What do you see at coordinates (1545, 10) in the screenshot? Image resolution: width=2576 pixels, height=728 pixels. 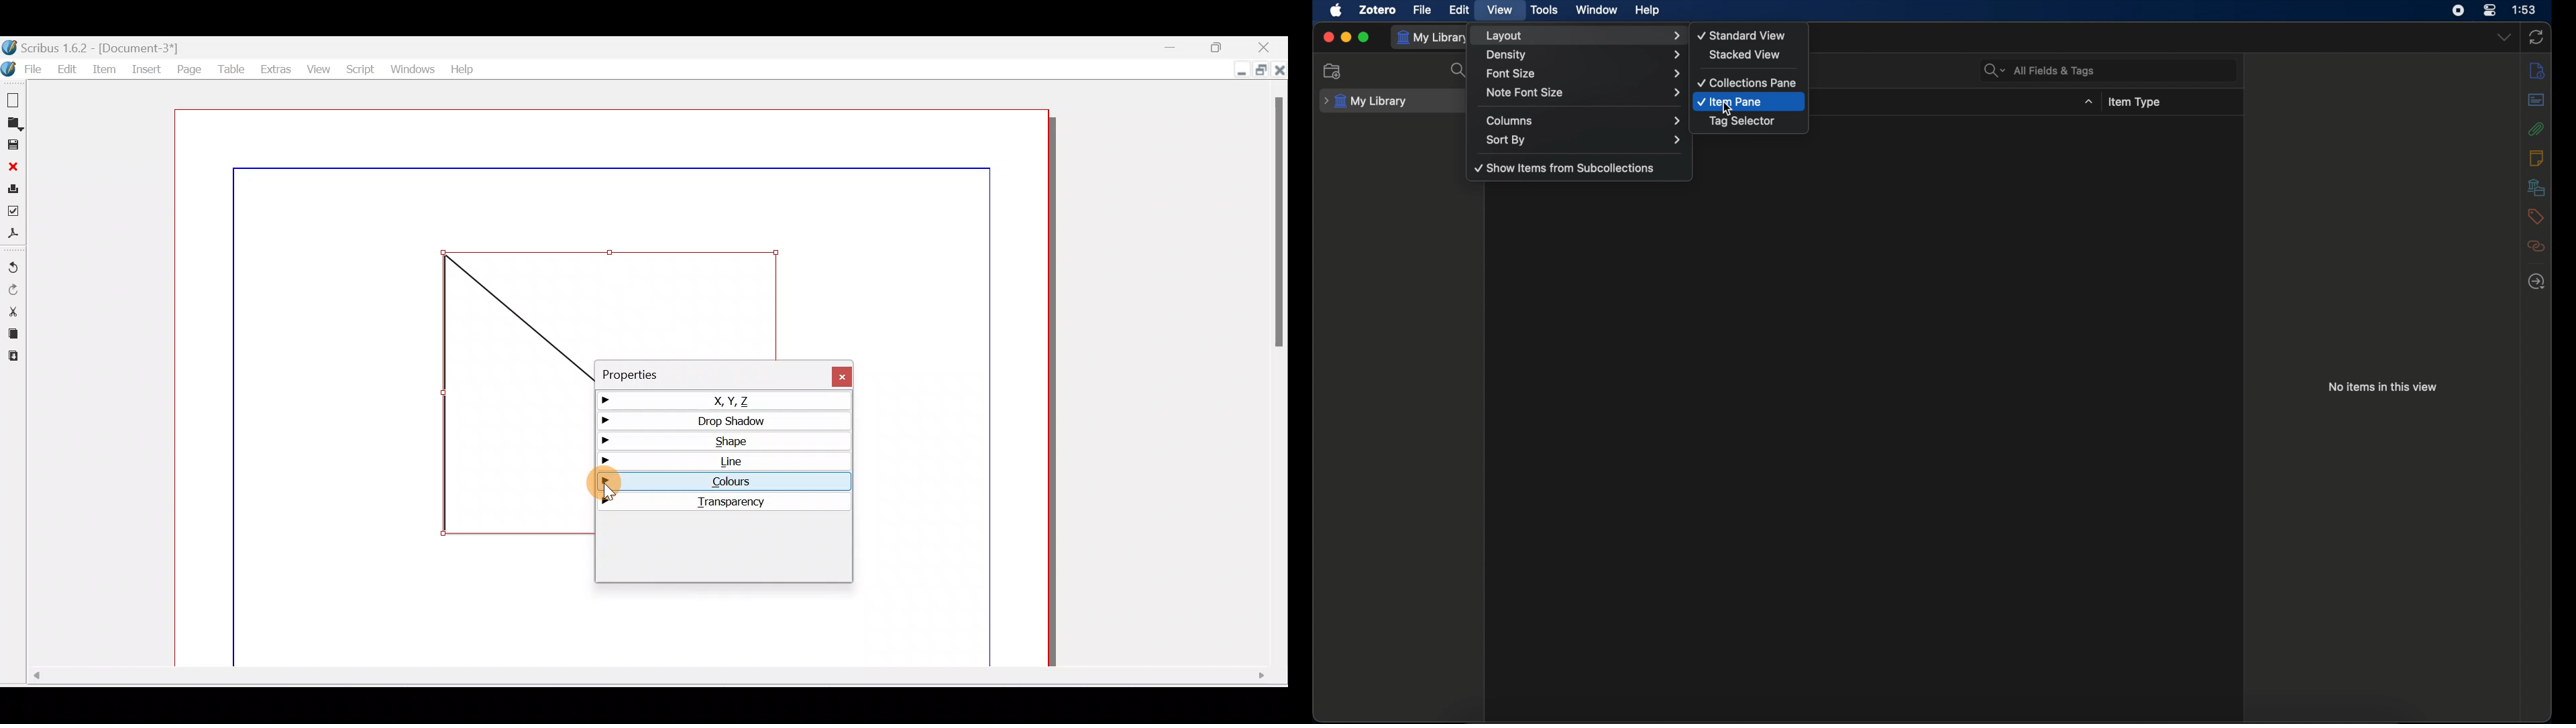 I see `tools` at bounding box center [1545, 10].